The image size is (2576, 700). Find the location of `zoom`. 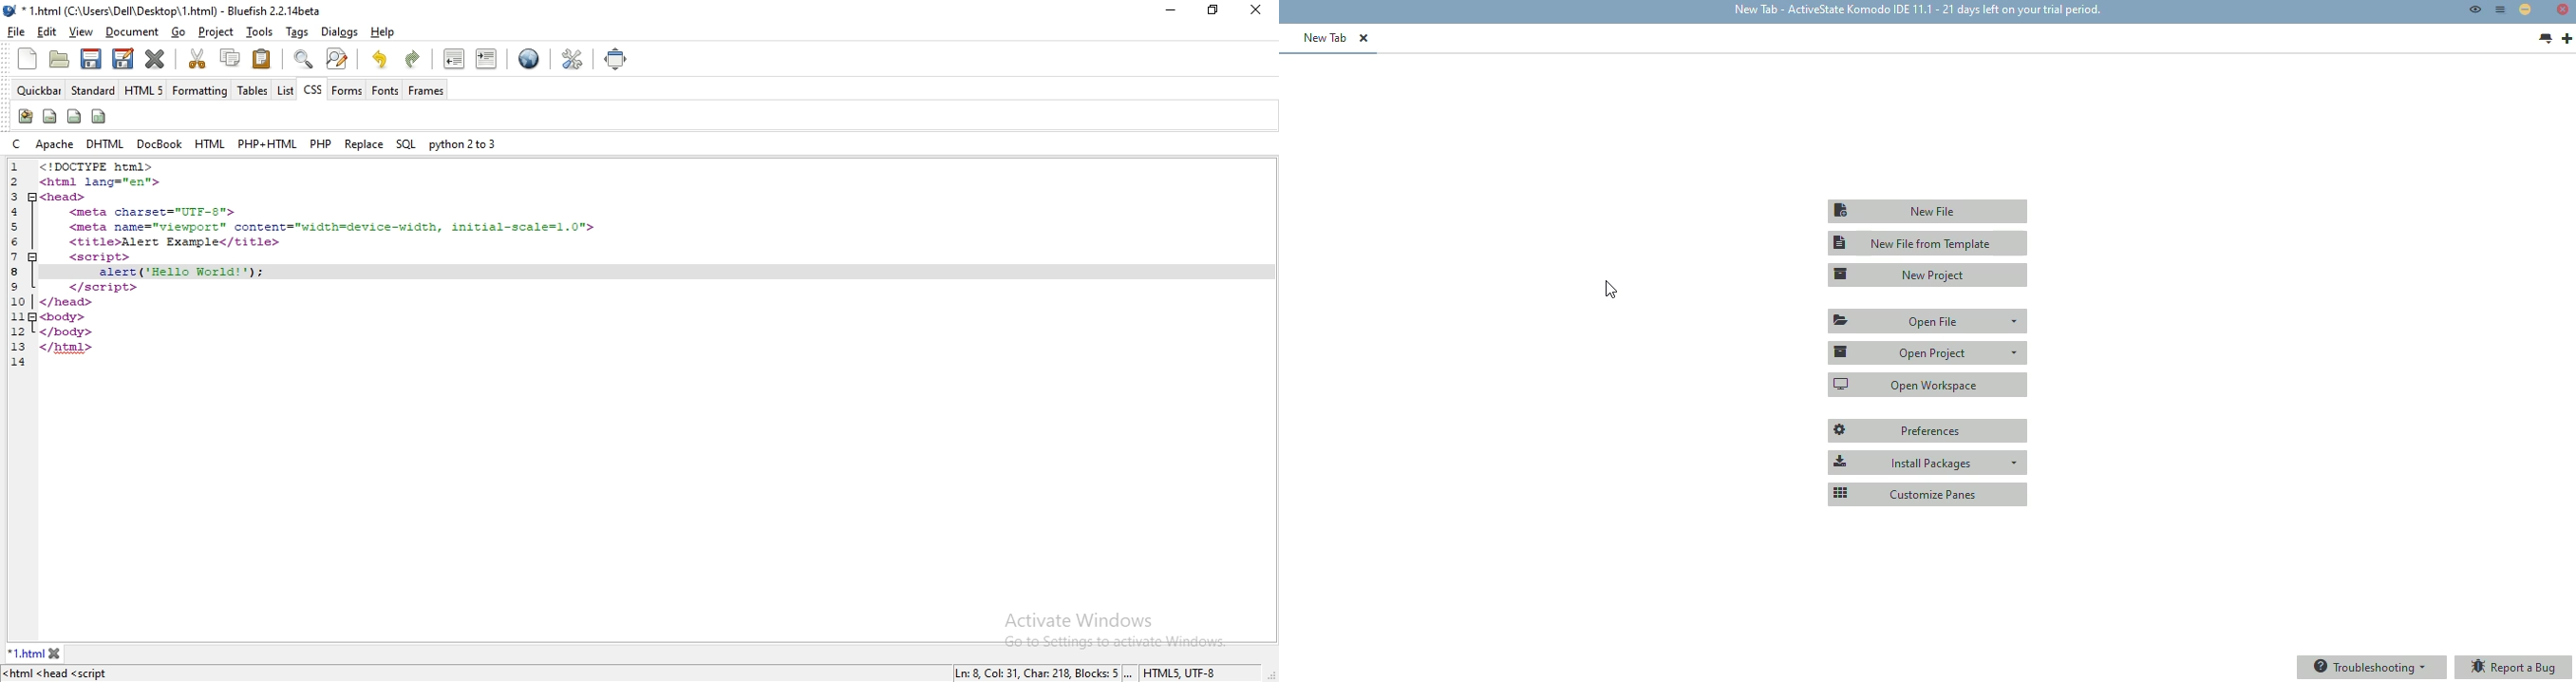

zoom is located at coordinates (301, 59).